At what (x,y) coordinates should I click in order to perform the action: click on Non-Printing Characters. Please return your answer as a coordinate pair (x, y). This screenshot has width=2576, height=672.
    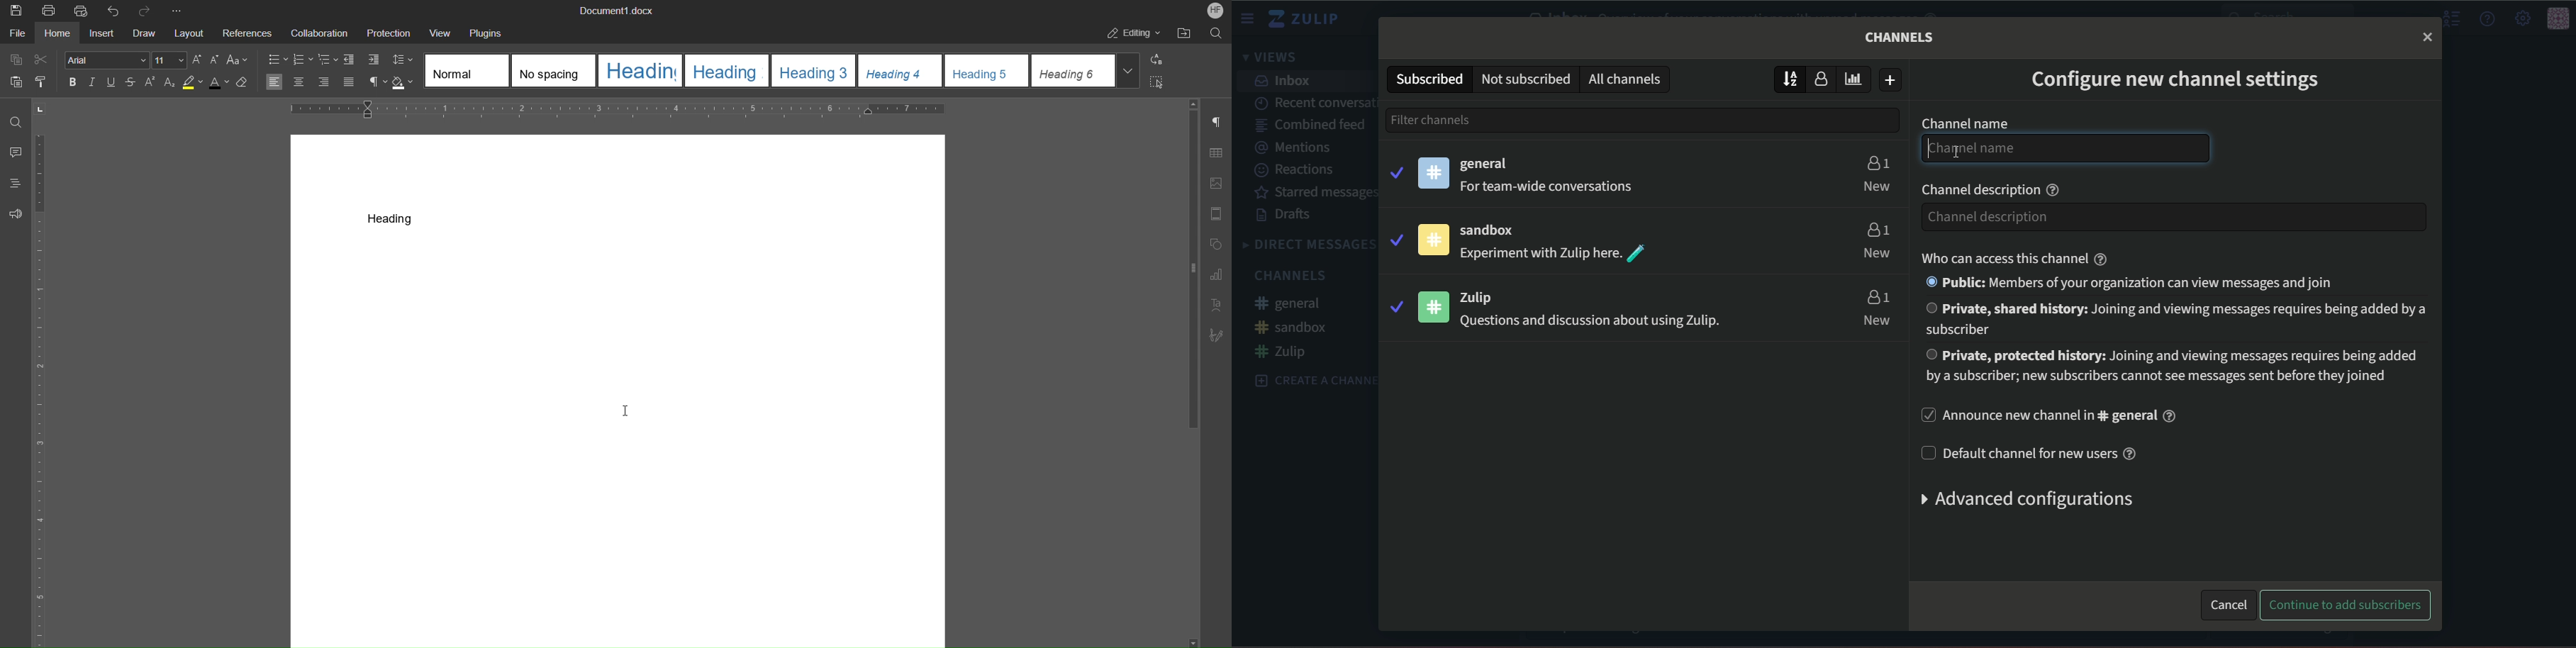
    Looking at the image, I should click on (378, 83).